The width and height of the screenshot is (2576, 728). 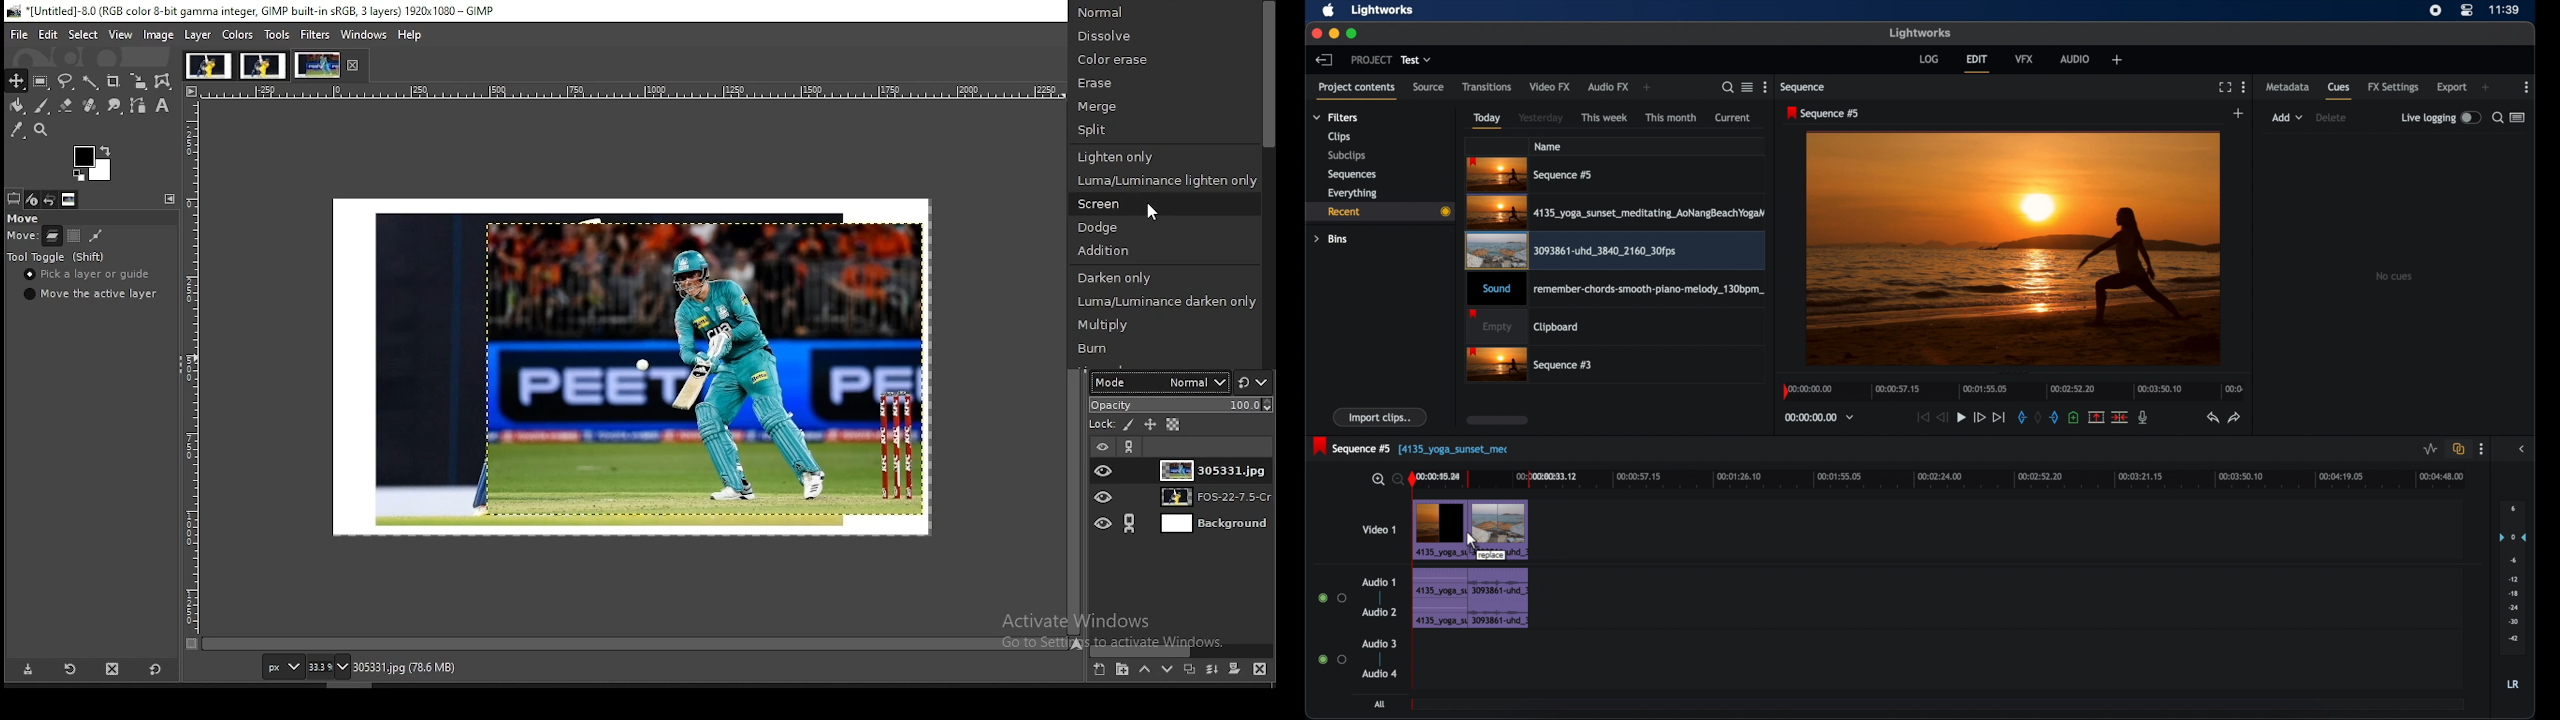 What do you see at coordinates (2497, 119) in the screenshot?
I see `search` at bounding box center [2497, 119].